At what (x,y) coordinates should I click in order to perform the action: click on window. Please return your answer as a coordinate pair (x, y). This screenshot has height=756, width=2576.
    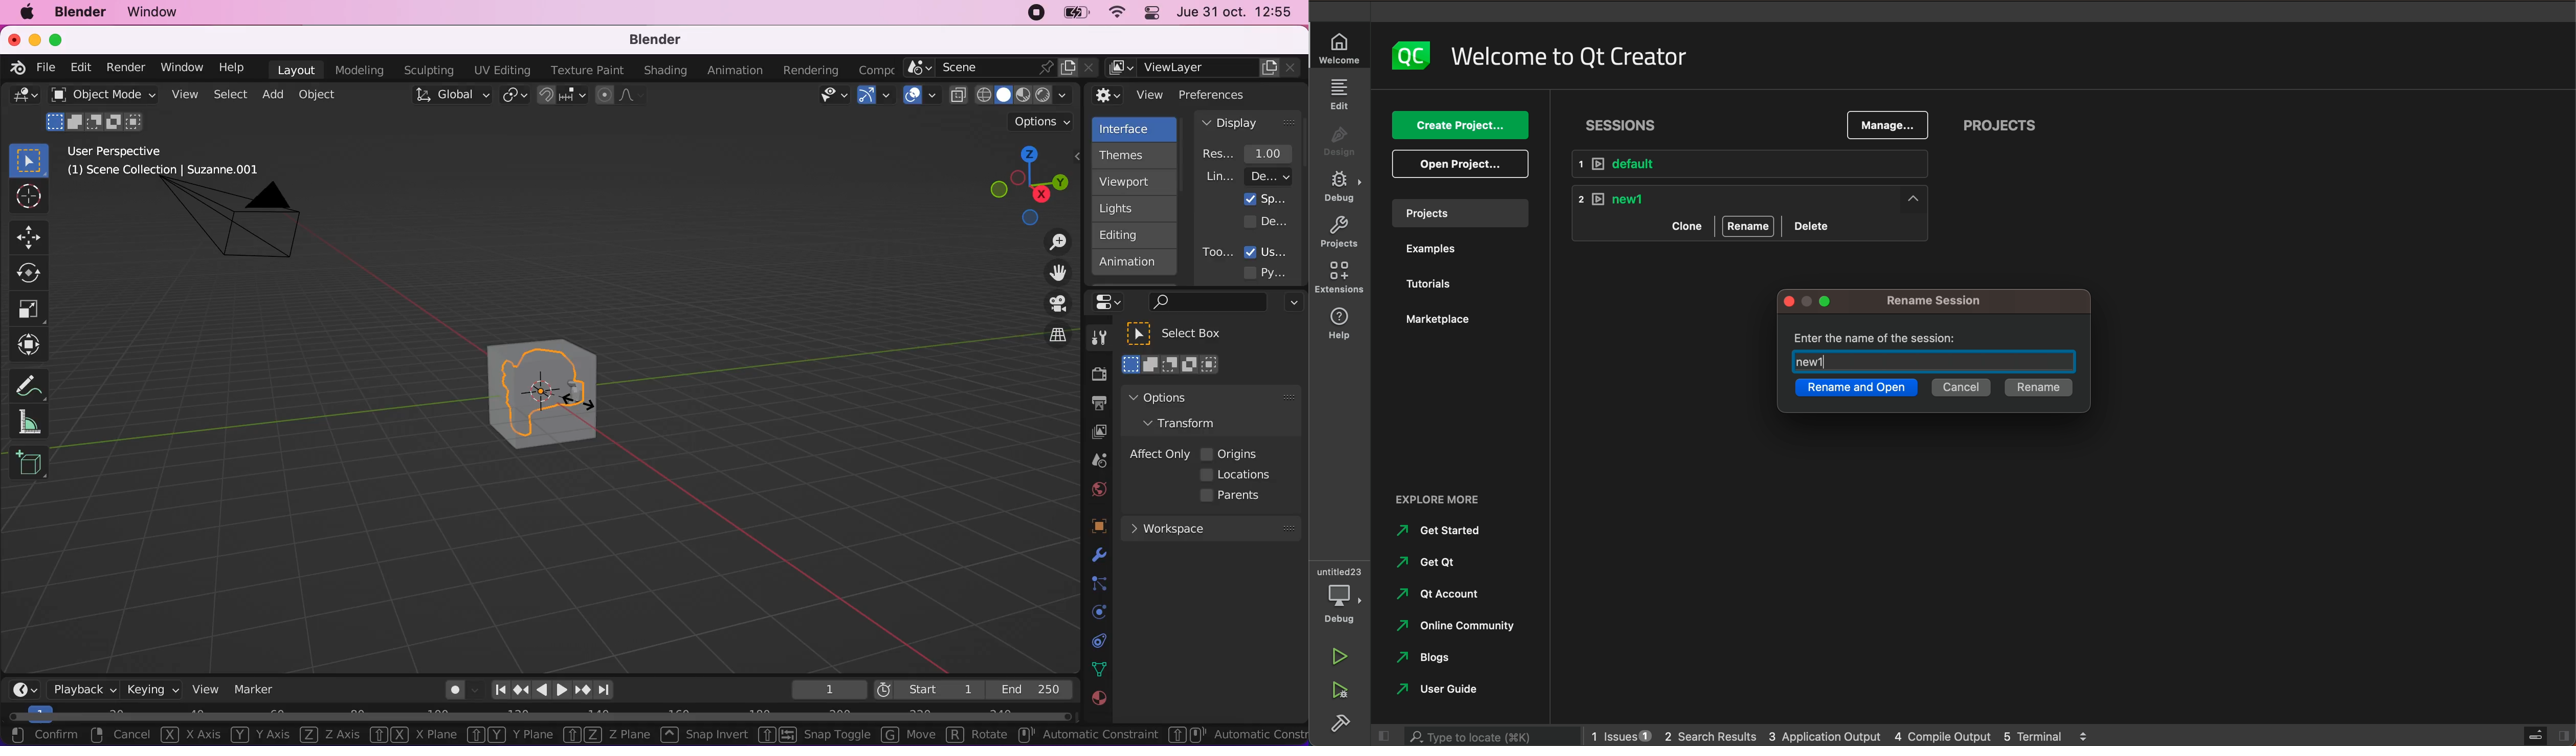
    Looking at the image, I should click on (157, 12).